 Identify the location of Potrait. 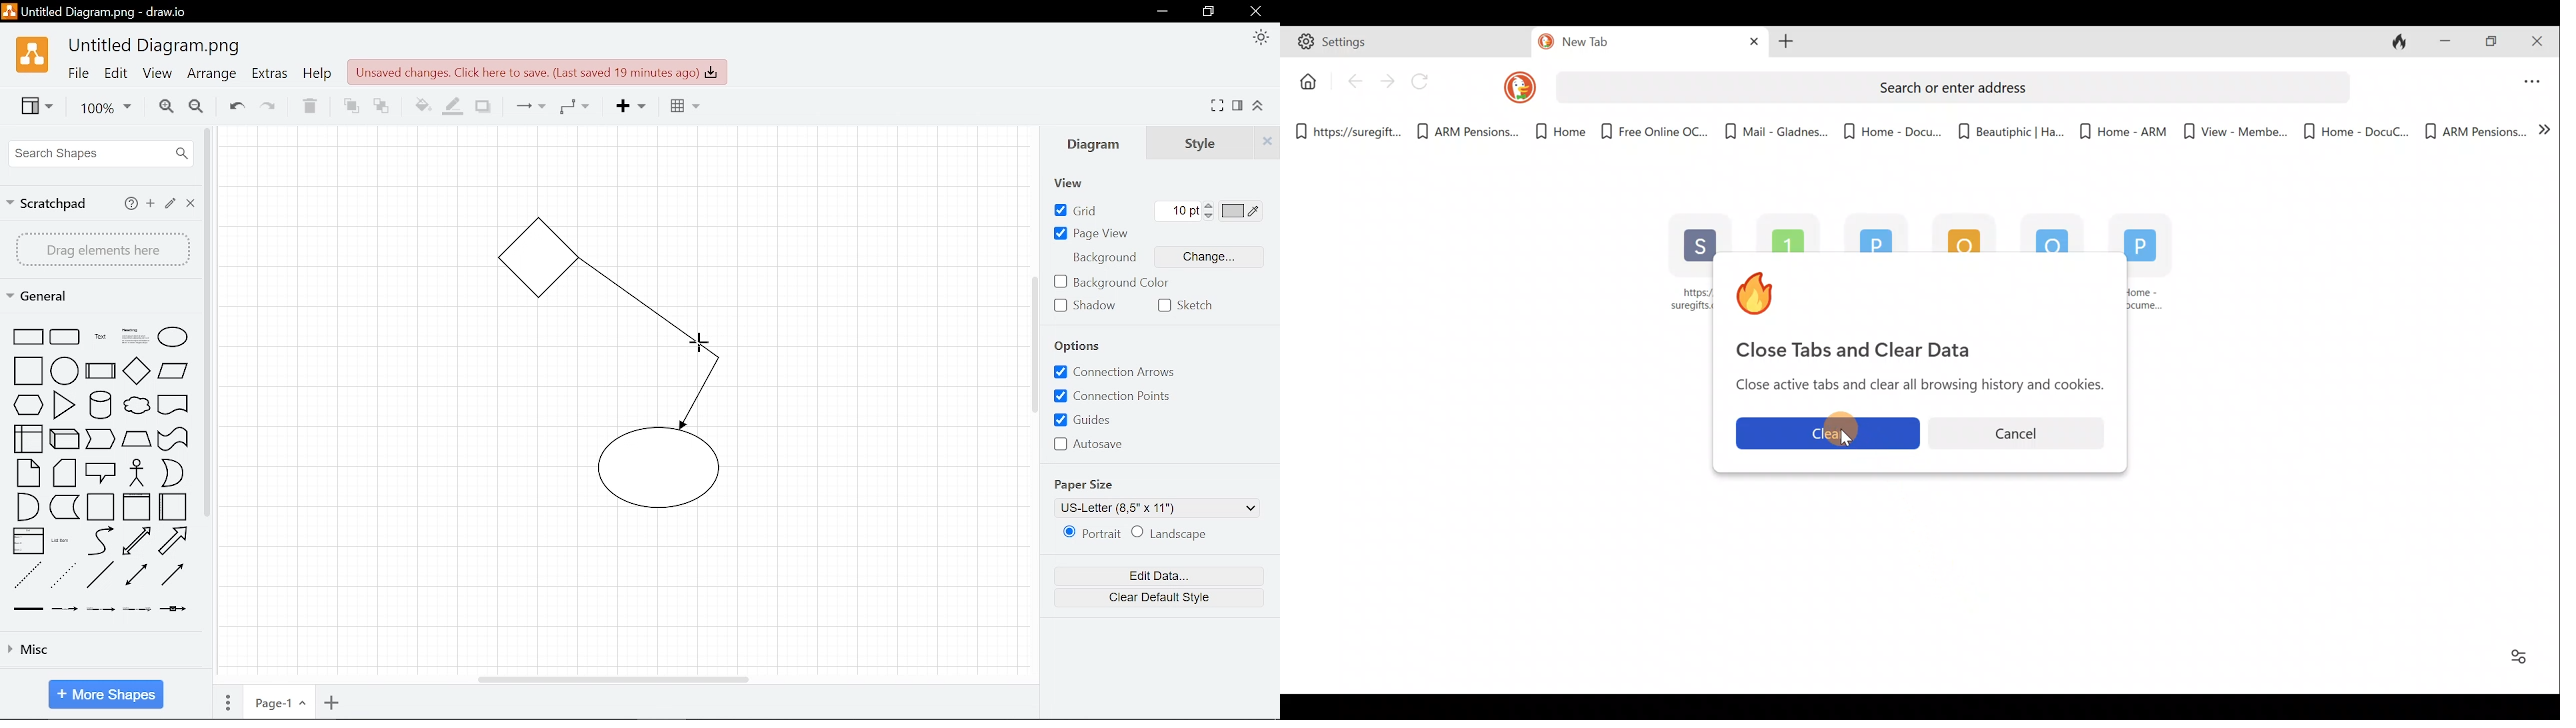
(1101, 536).